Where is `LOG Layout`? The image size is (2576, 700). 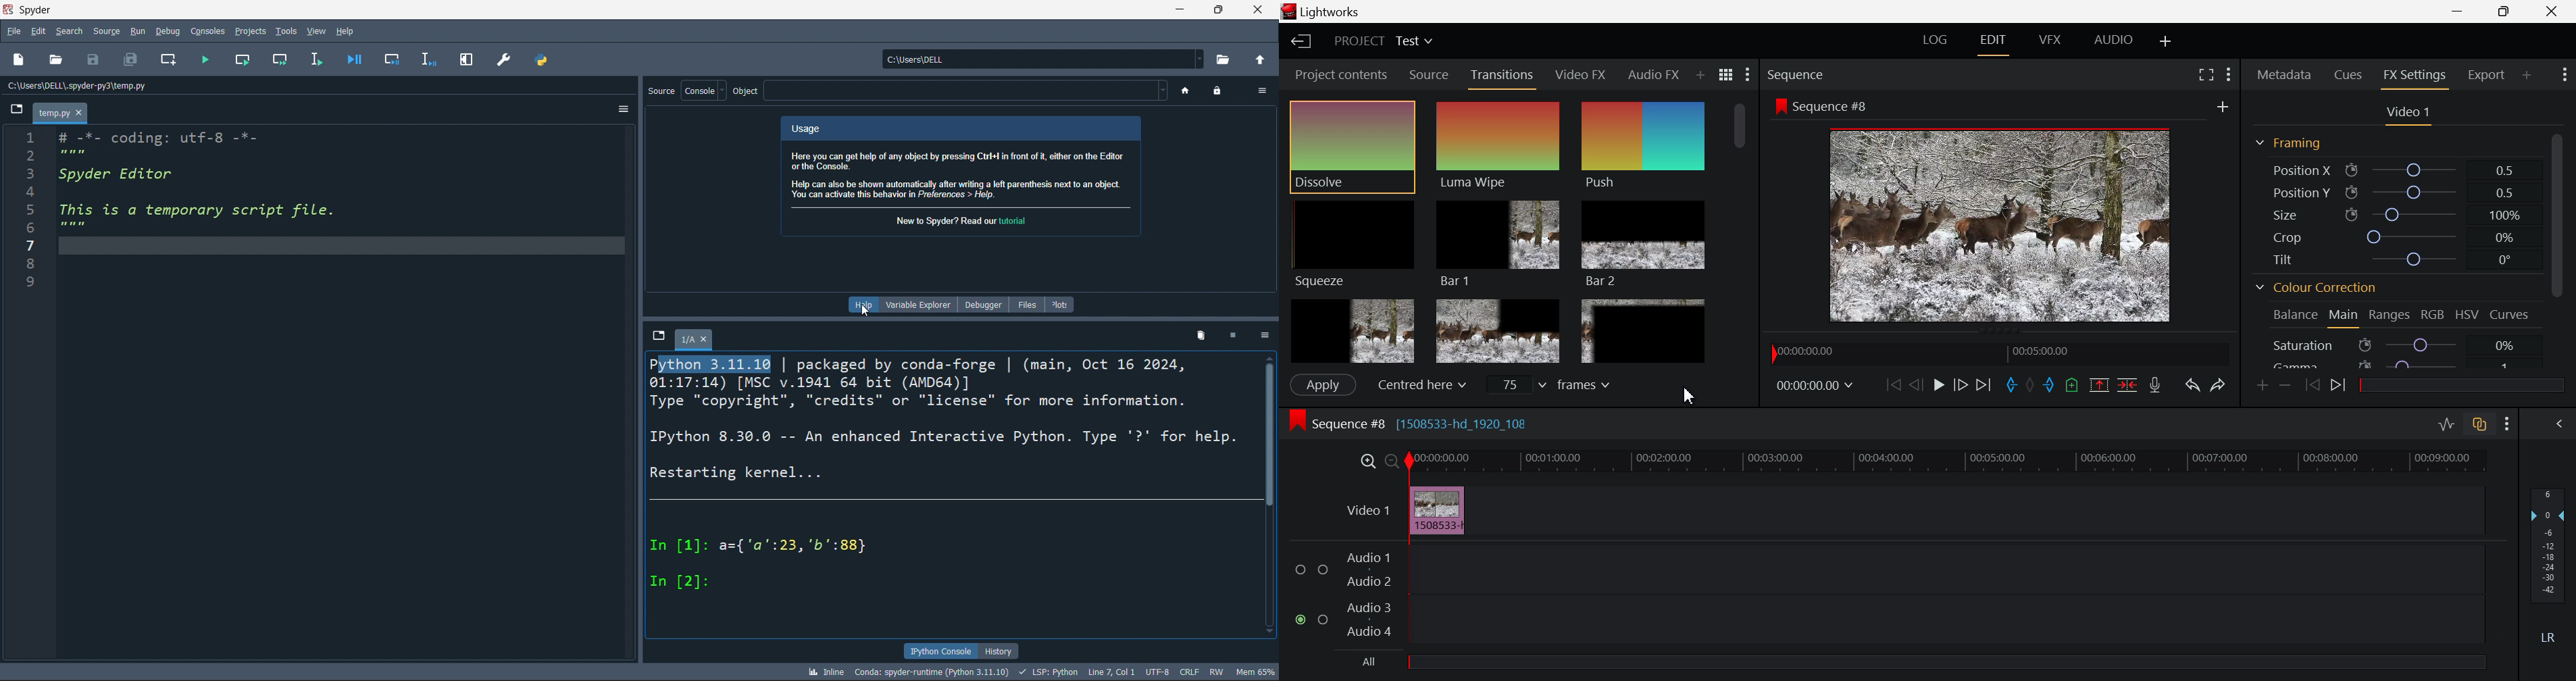
LOG Layout is located at coordinates (1937, 40).